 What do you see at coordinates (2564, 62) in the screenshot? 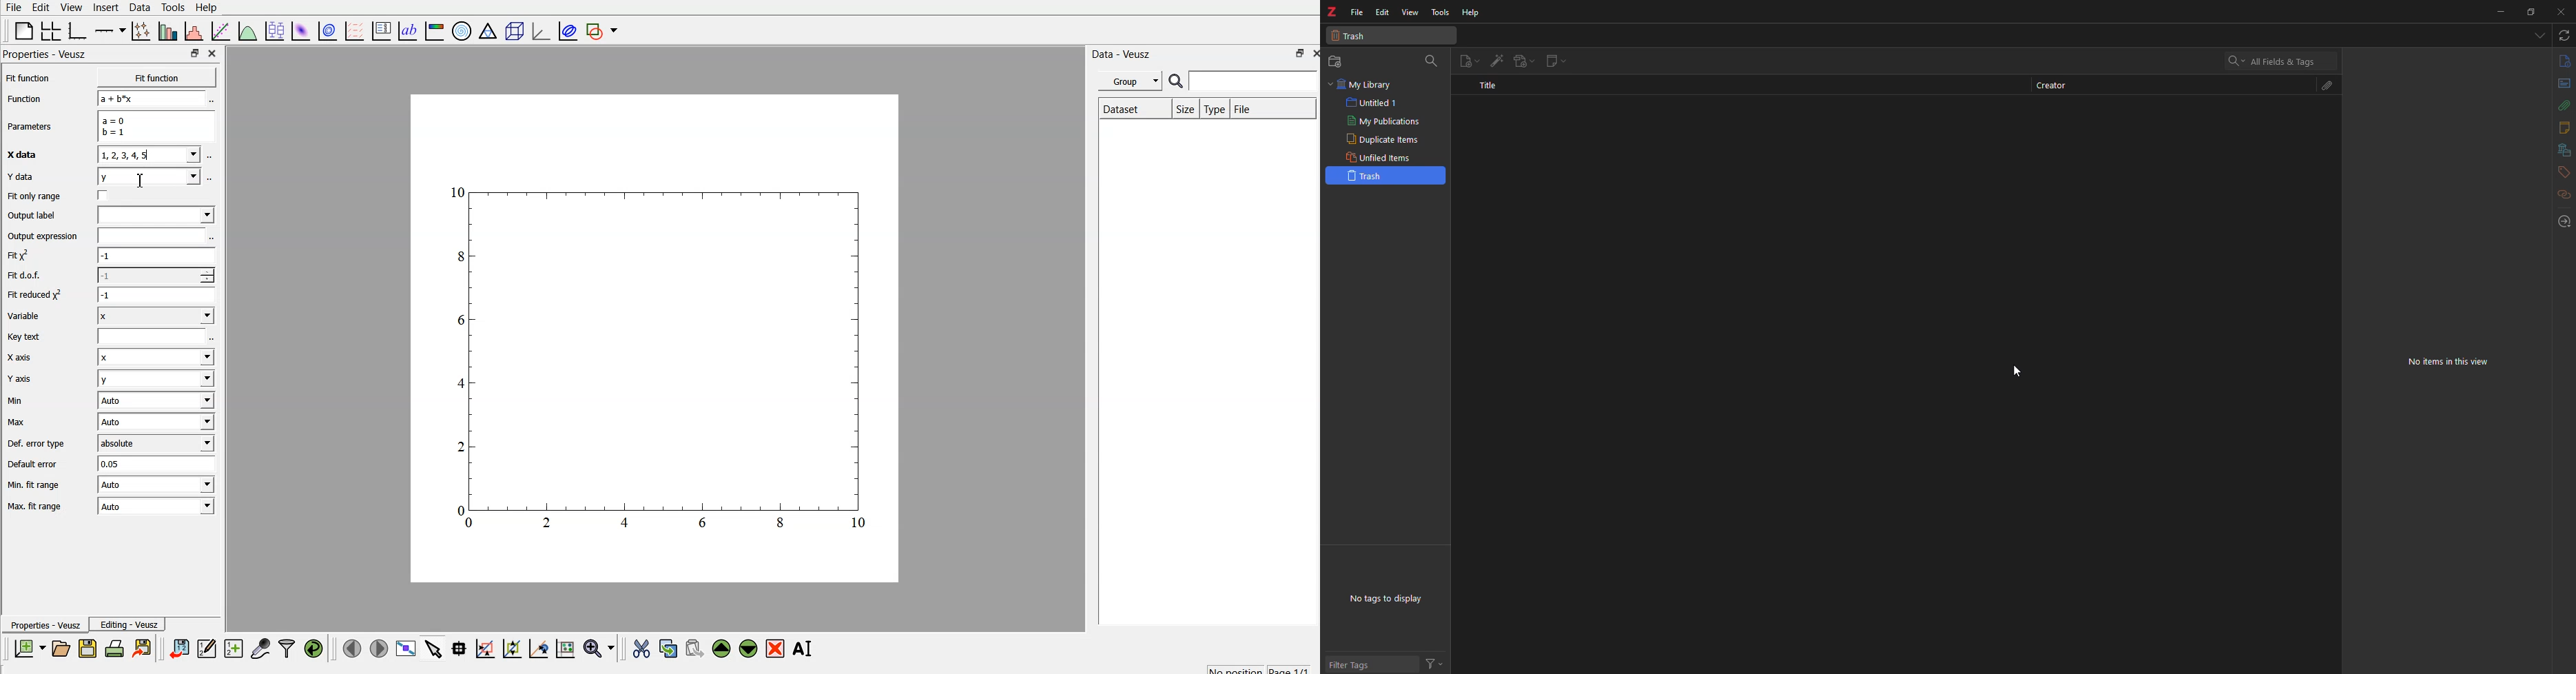
I see `info` at bounding box center [2564, 62].